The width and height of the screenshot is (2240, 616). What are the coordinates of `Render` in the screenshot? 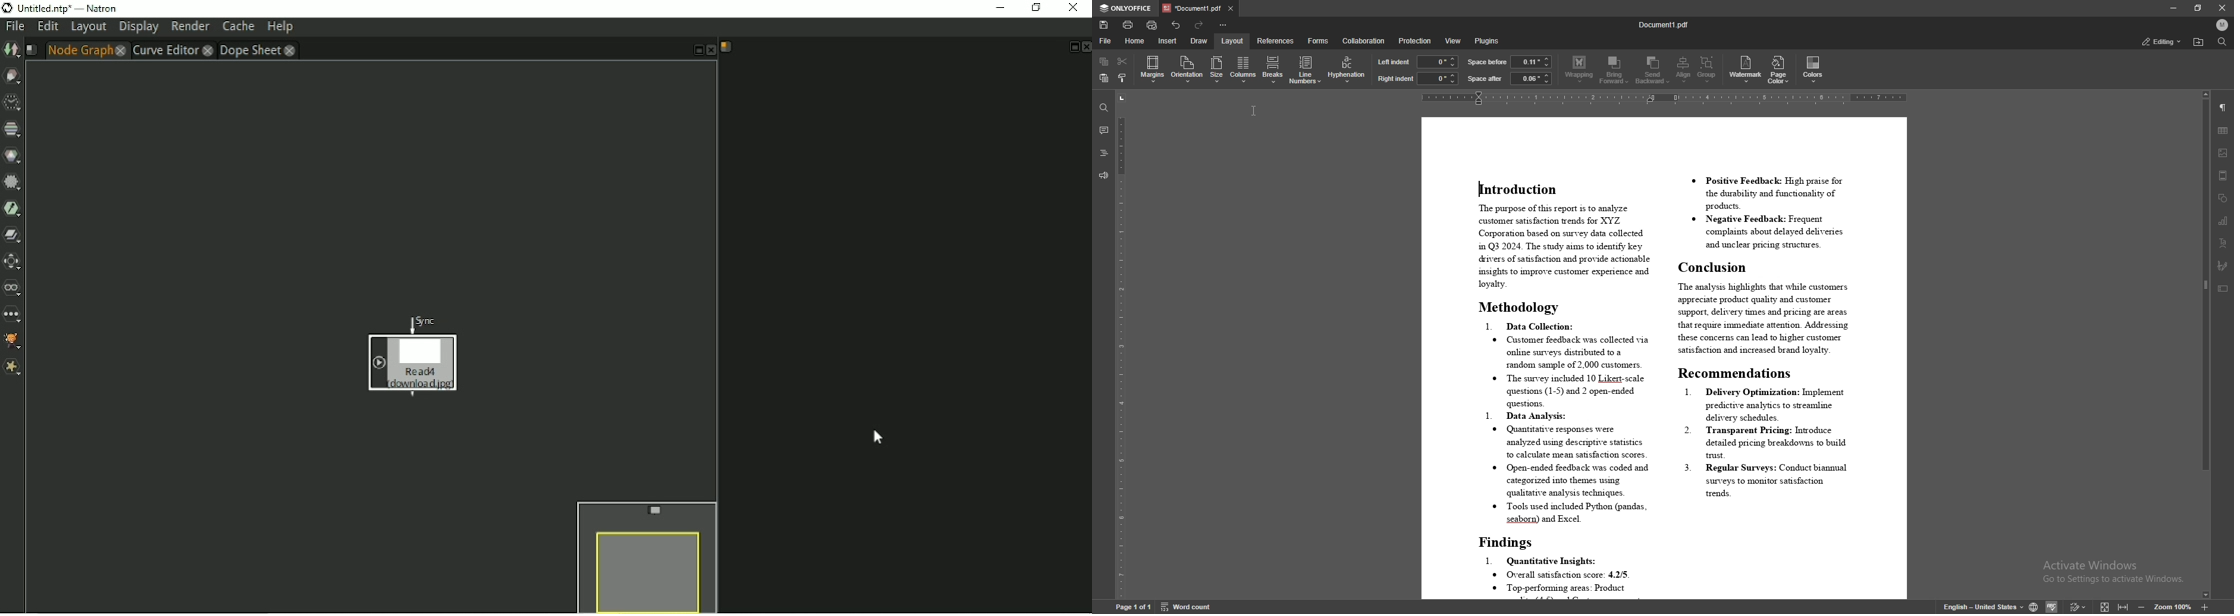 It's located at (191, 26).